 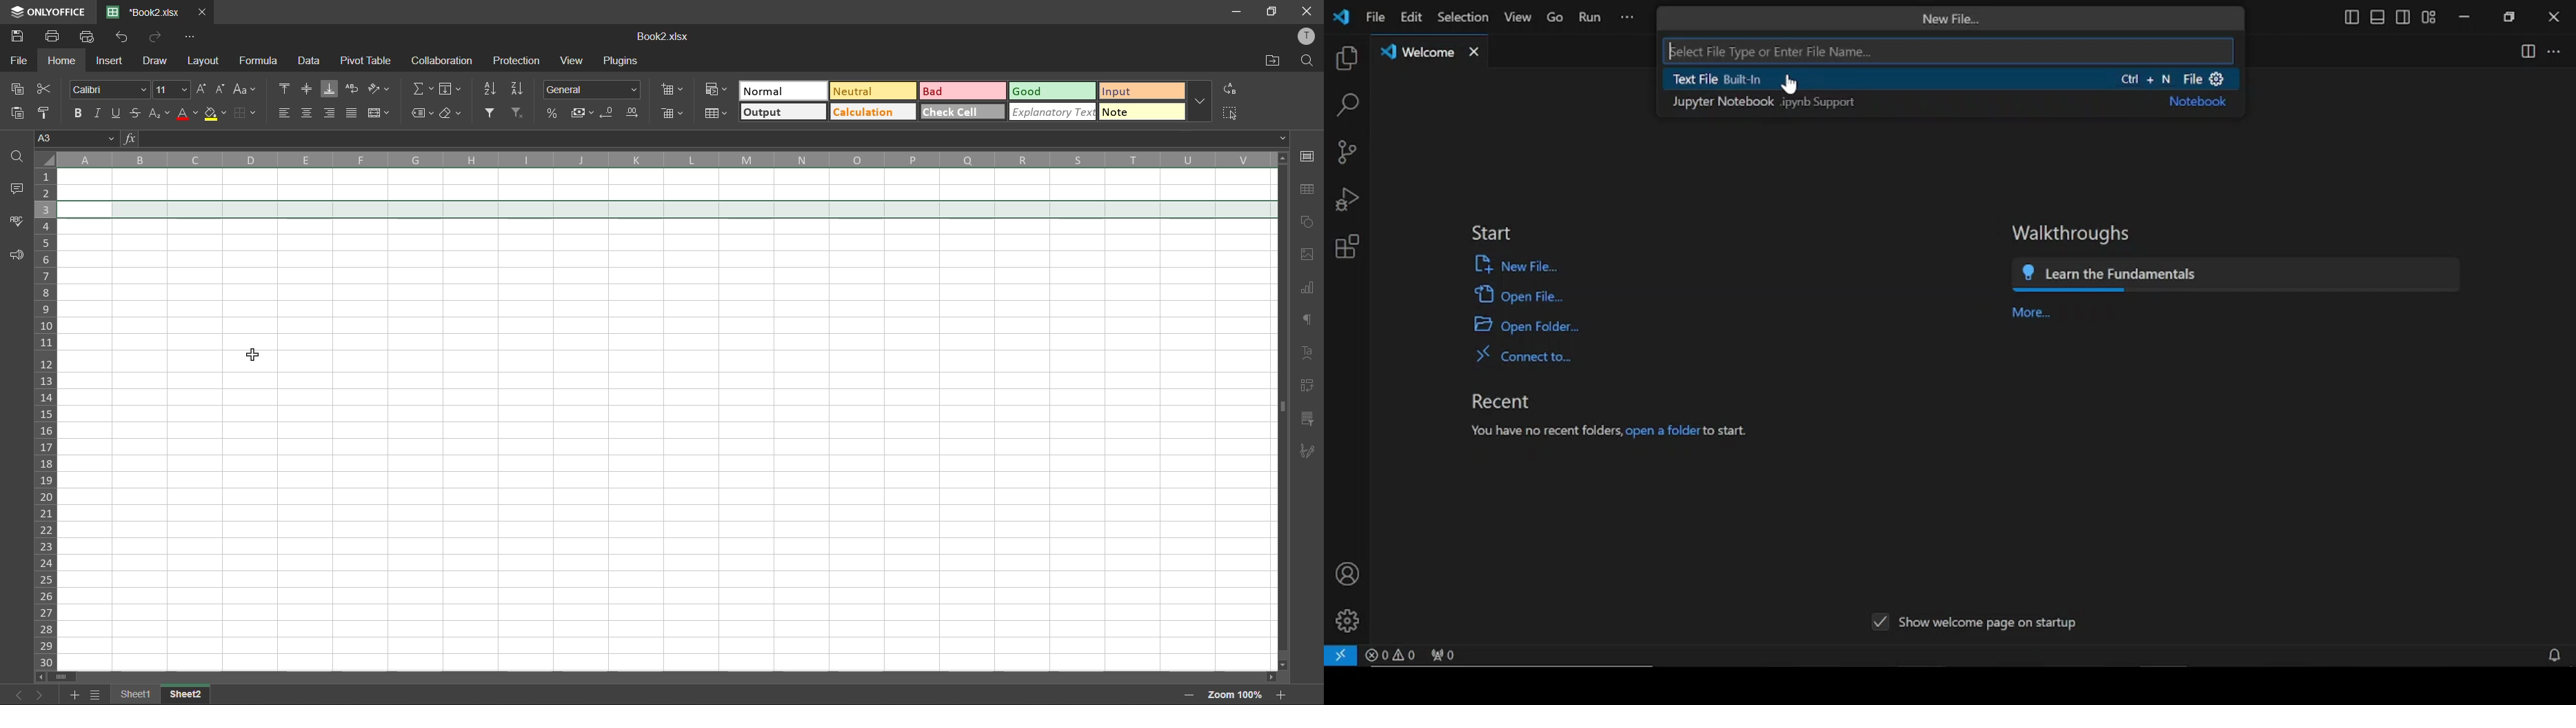 What do you see at coordinates (383, 113) in the screenshot?
I see `merge and center` at bounding box center [383, 113].